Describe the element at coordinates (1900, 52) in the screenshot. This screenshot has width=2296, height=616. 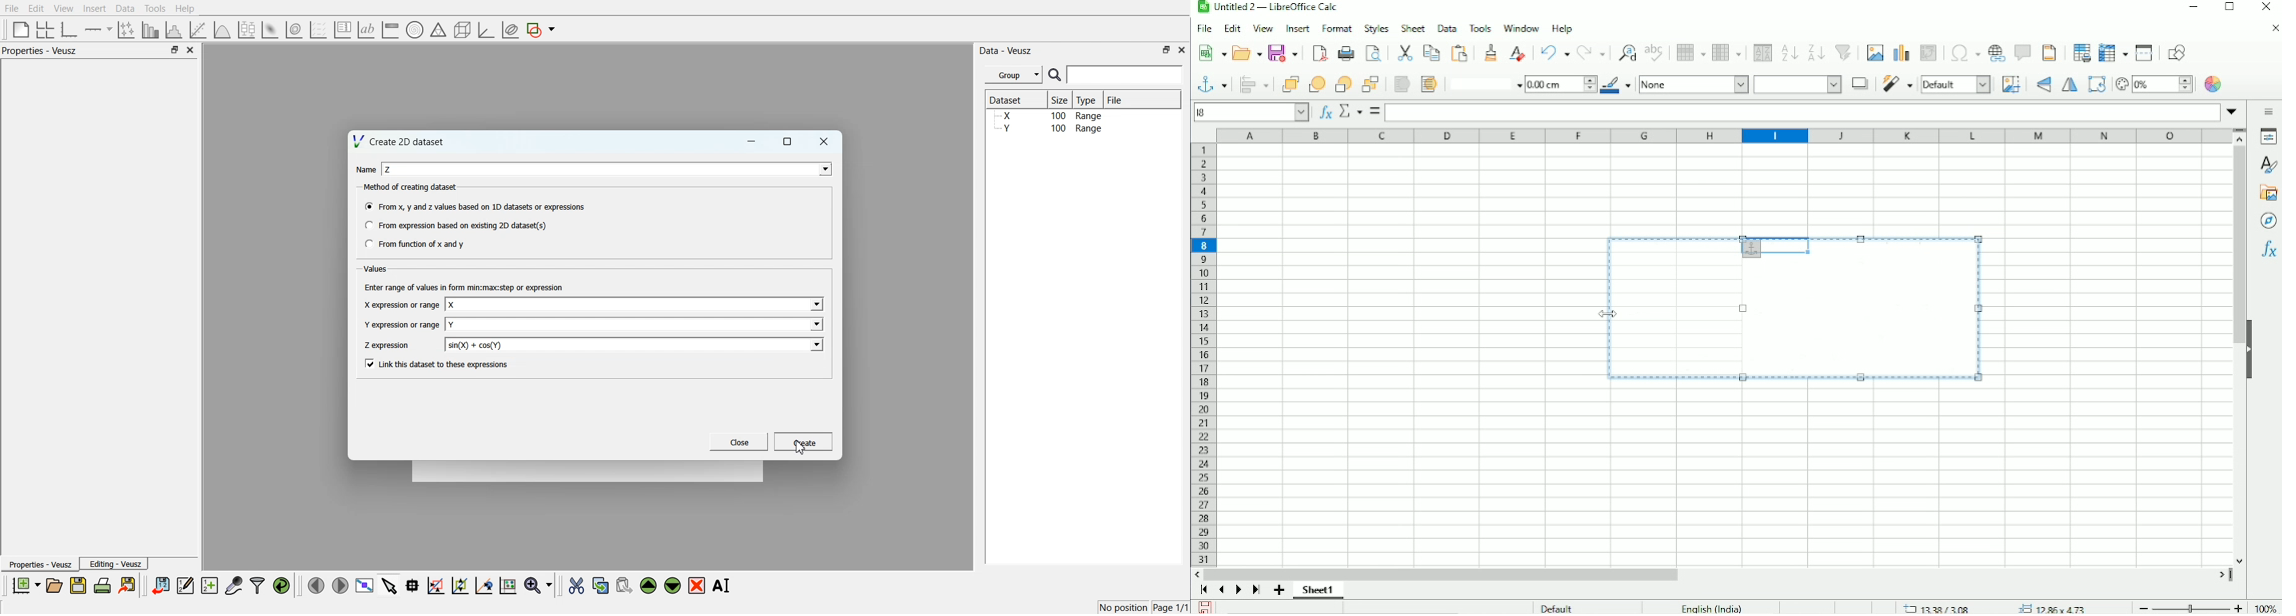
I see `Insert chart` at that location.